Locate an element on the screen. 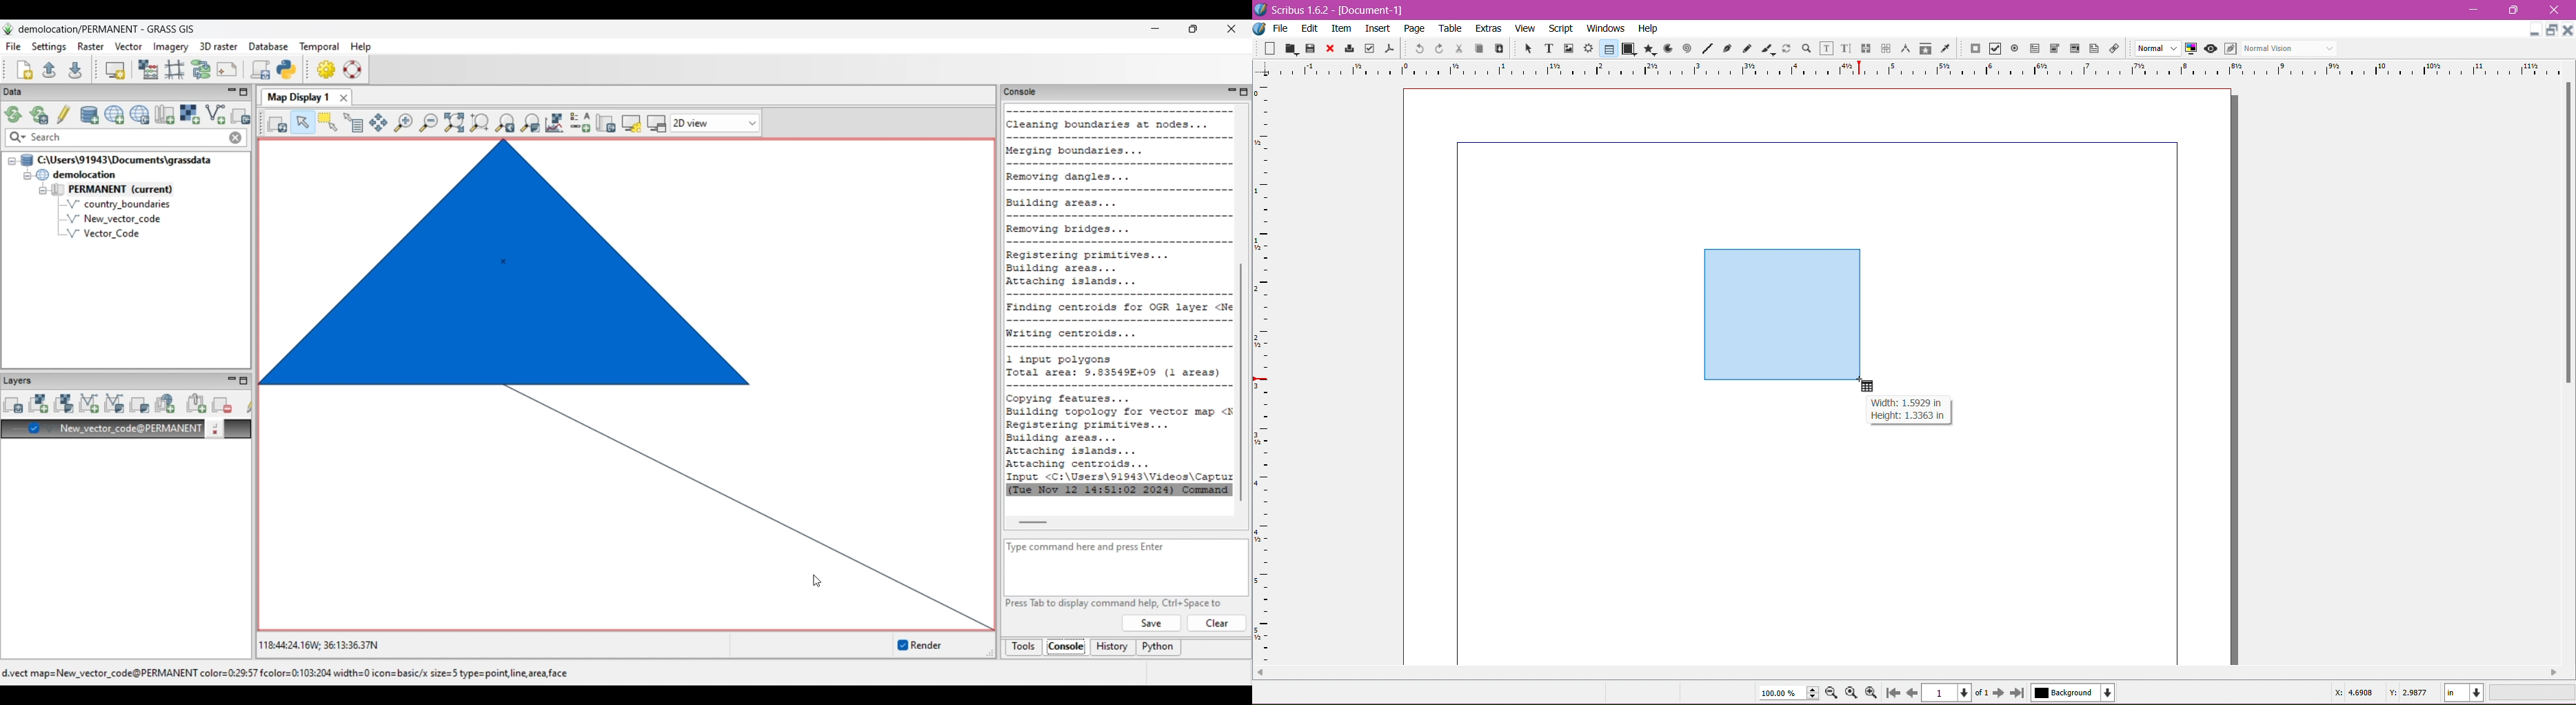 The height and width of the screenshot is (728, 2576). Grid is located at coordinates (1269, 373).